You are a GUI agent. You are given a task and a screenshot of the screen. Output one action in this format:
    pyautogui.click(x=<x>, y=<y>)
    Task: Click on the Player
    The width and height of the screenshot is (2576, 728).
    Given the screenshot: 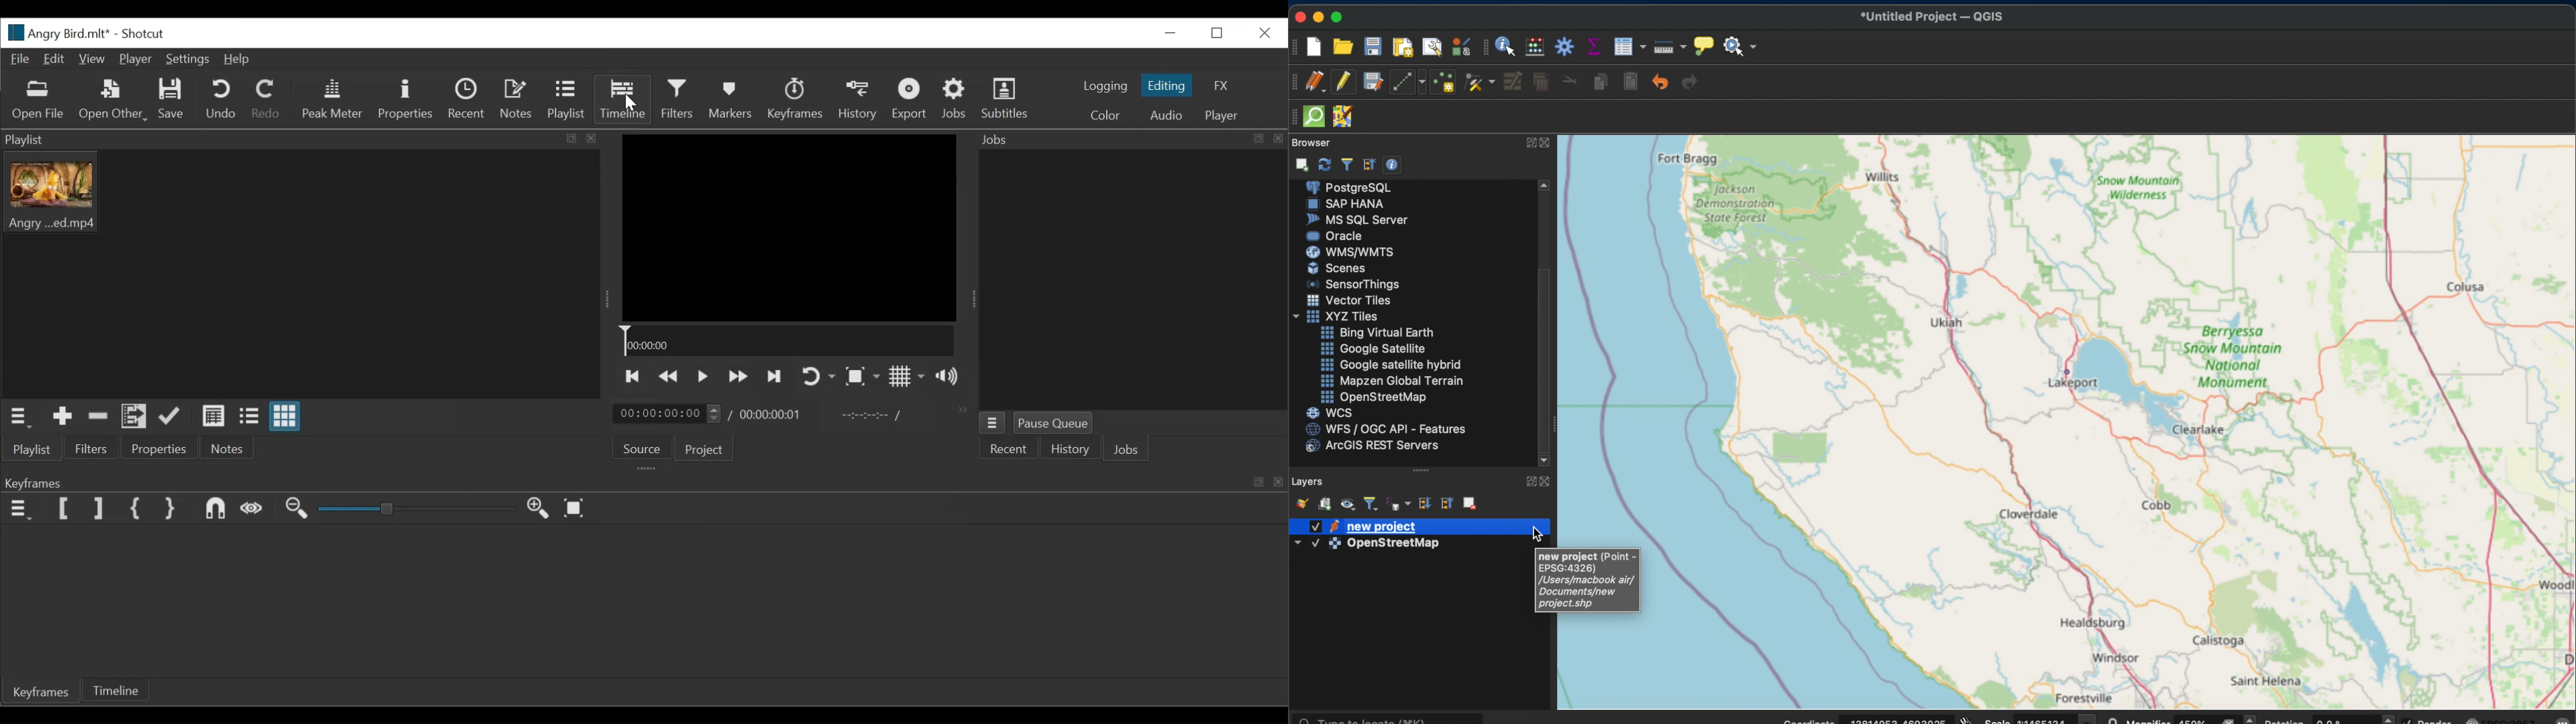 What is the action you would take?
    pyautogui.click(x=136, y=59)
    